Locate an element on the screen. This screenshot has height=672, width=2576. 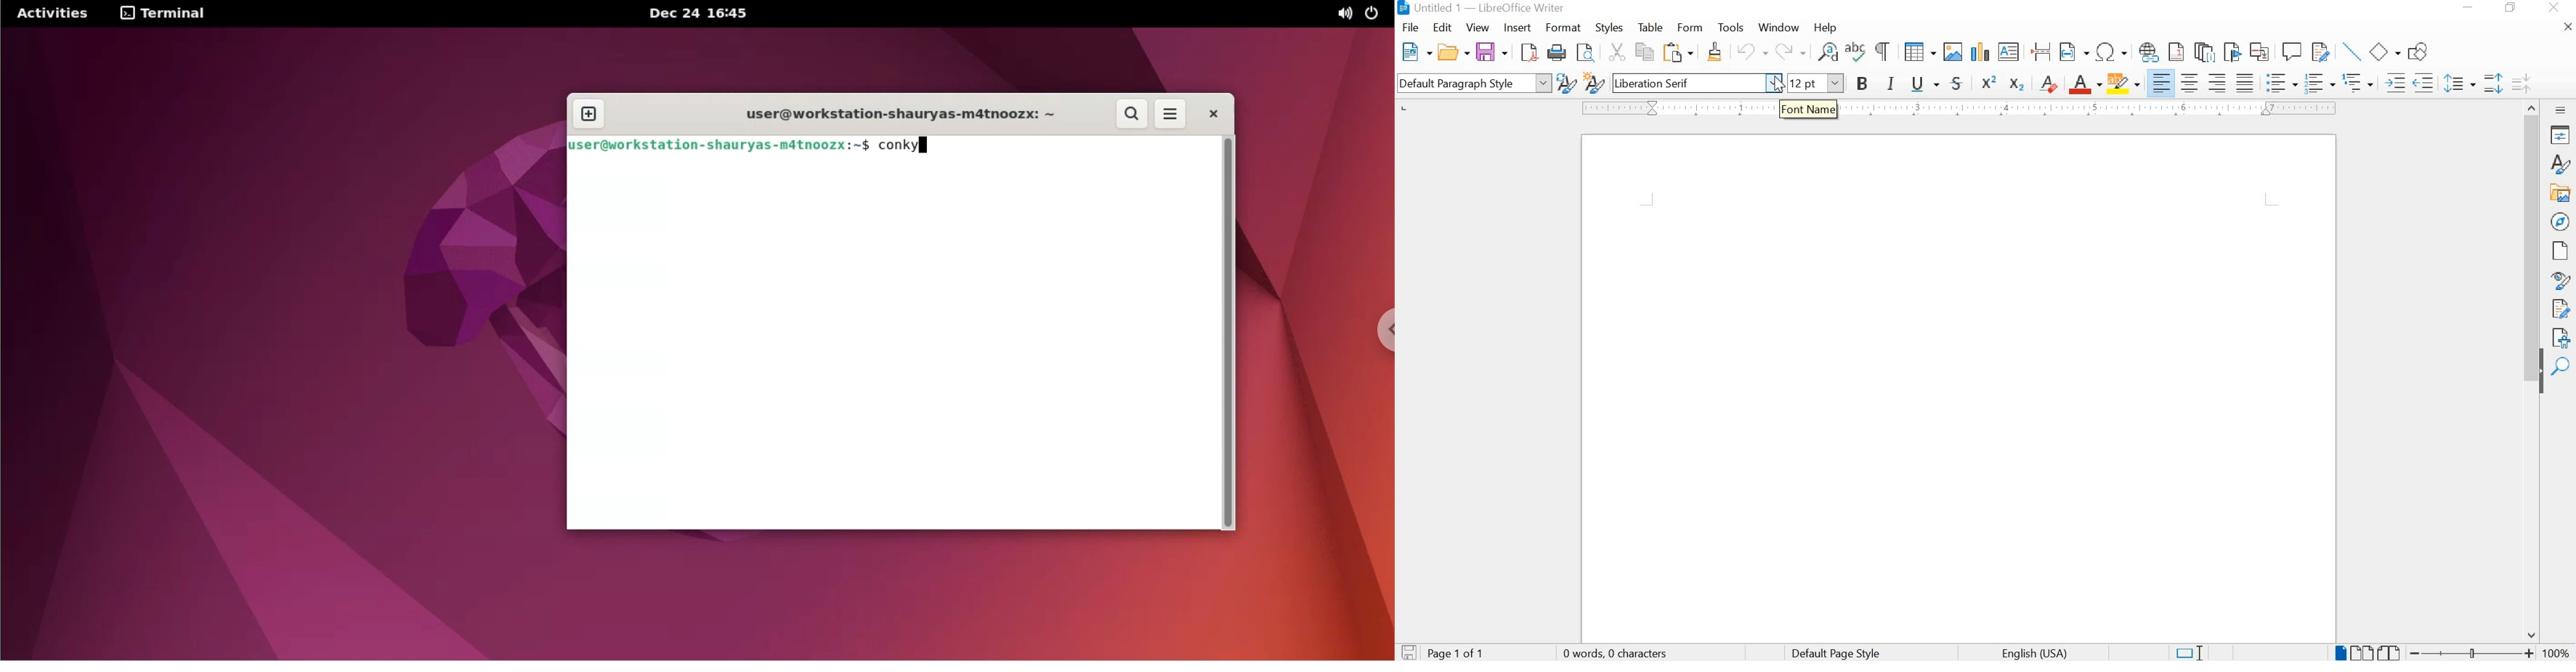
INSERT TEXT BOX is located at coordinates (2009, 52).